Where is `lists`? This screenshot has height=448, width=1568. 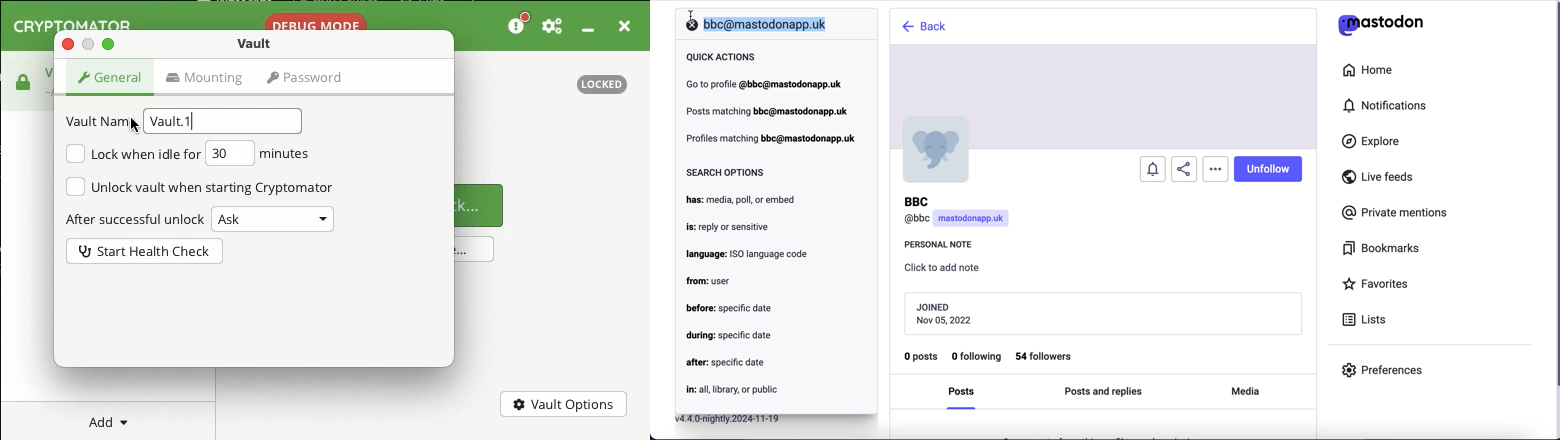 lists is located at coordinates (1369, 319).